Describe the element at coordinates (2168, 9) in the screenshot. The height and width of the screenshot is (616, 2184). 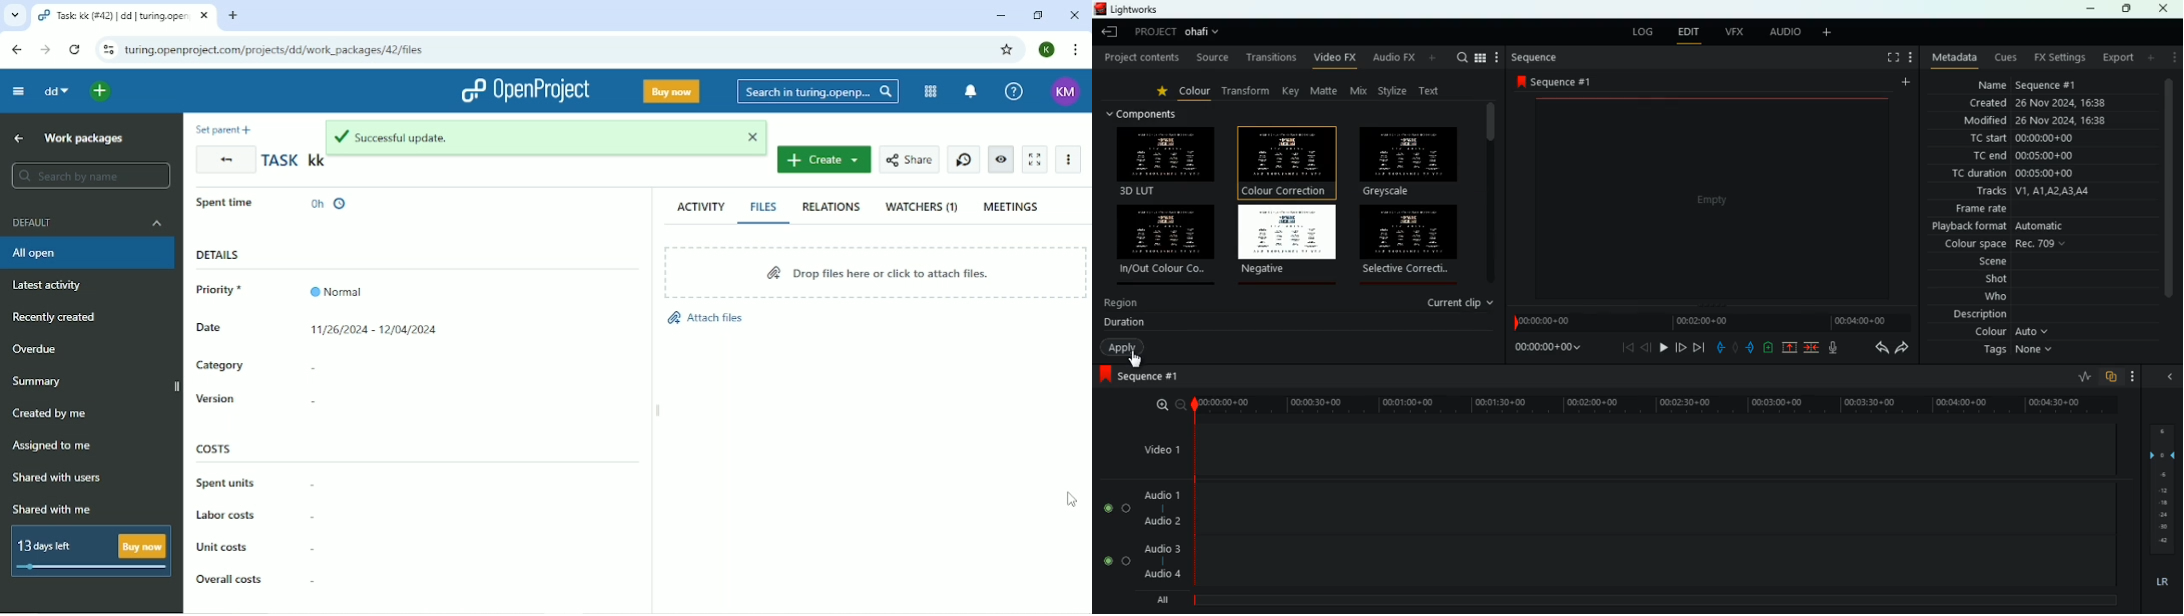
I see `close` at that location.